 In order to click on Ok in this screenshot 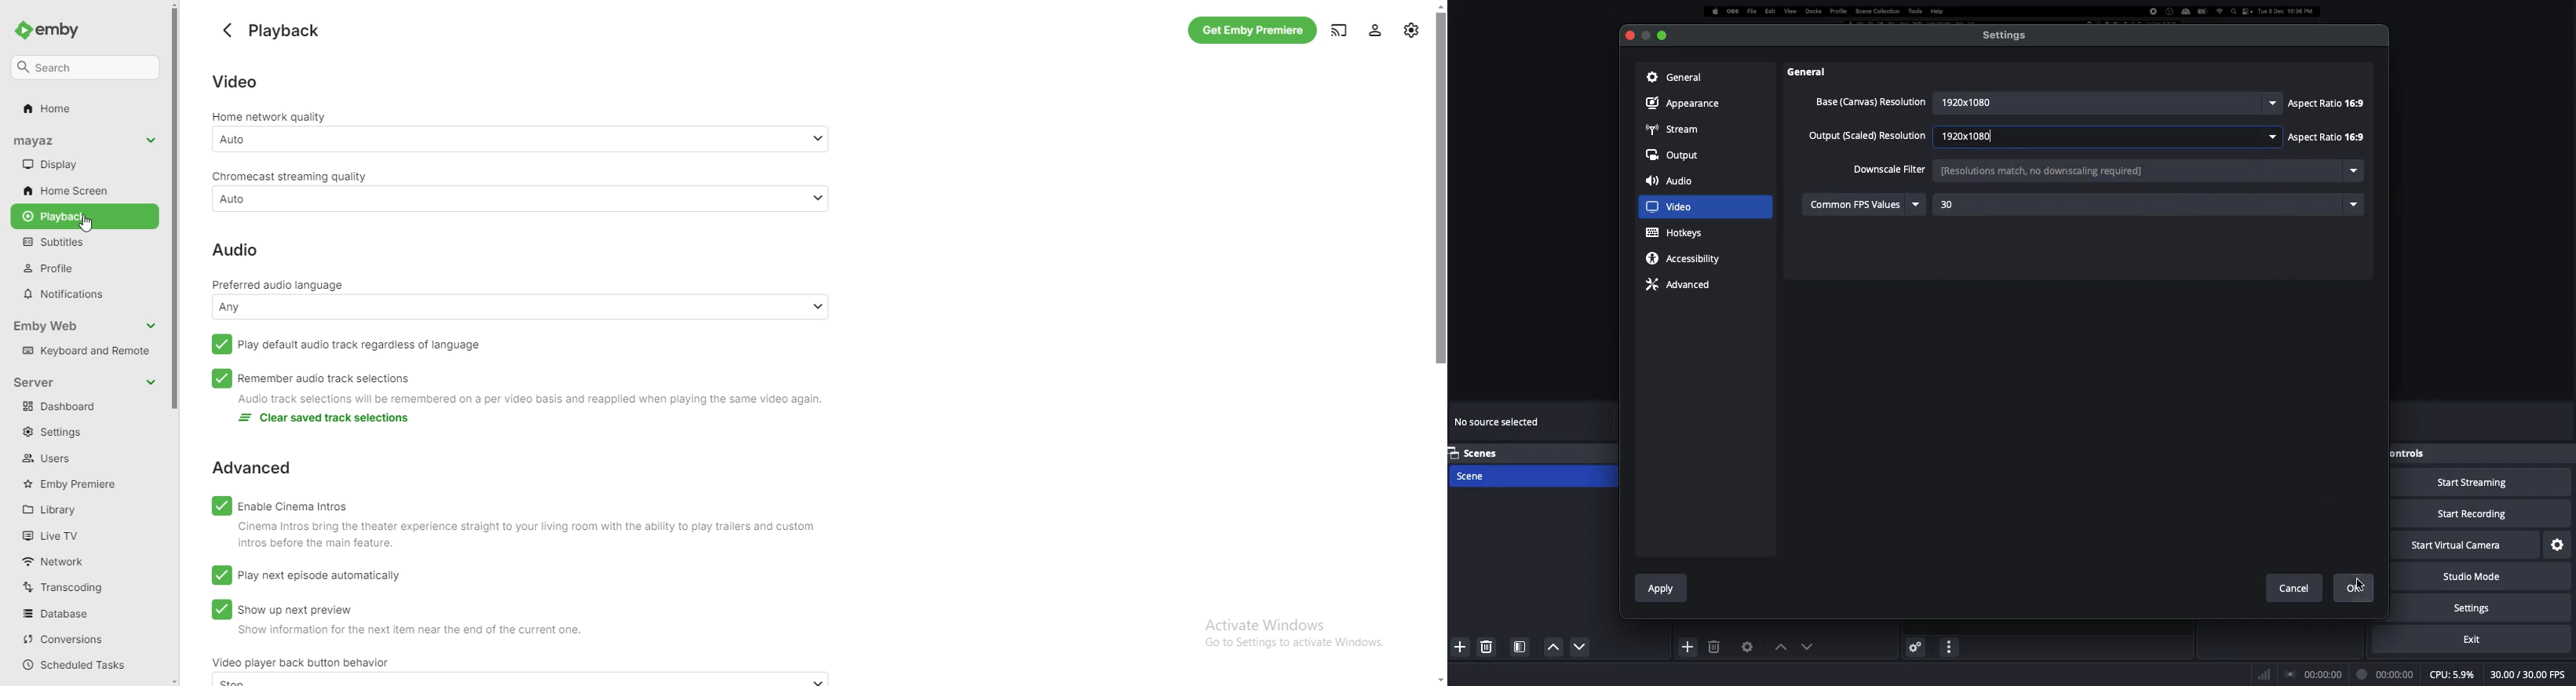, I will do `click(2359, 589)`.